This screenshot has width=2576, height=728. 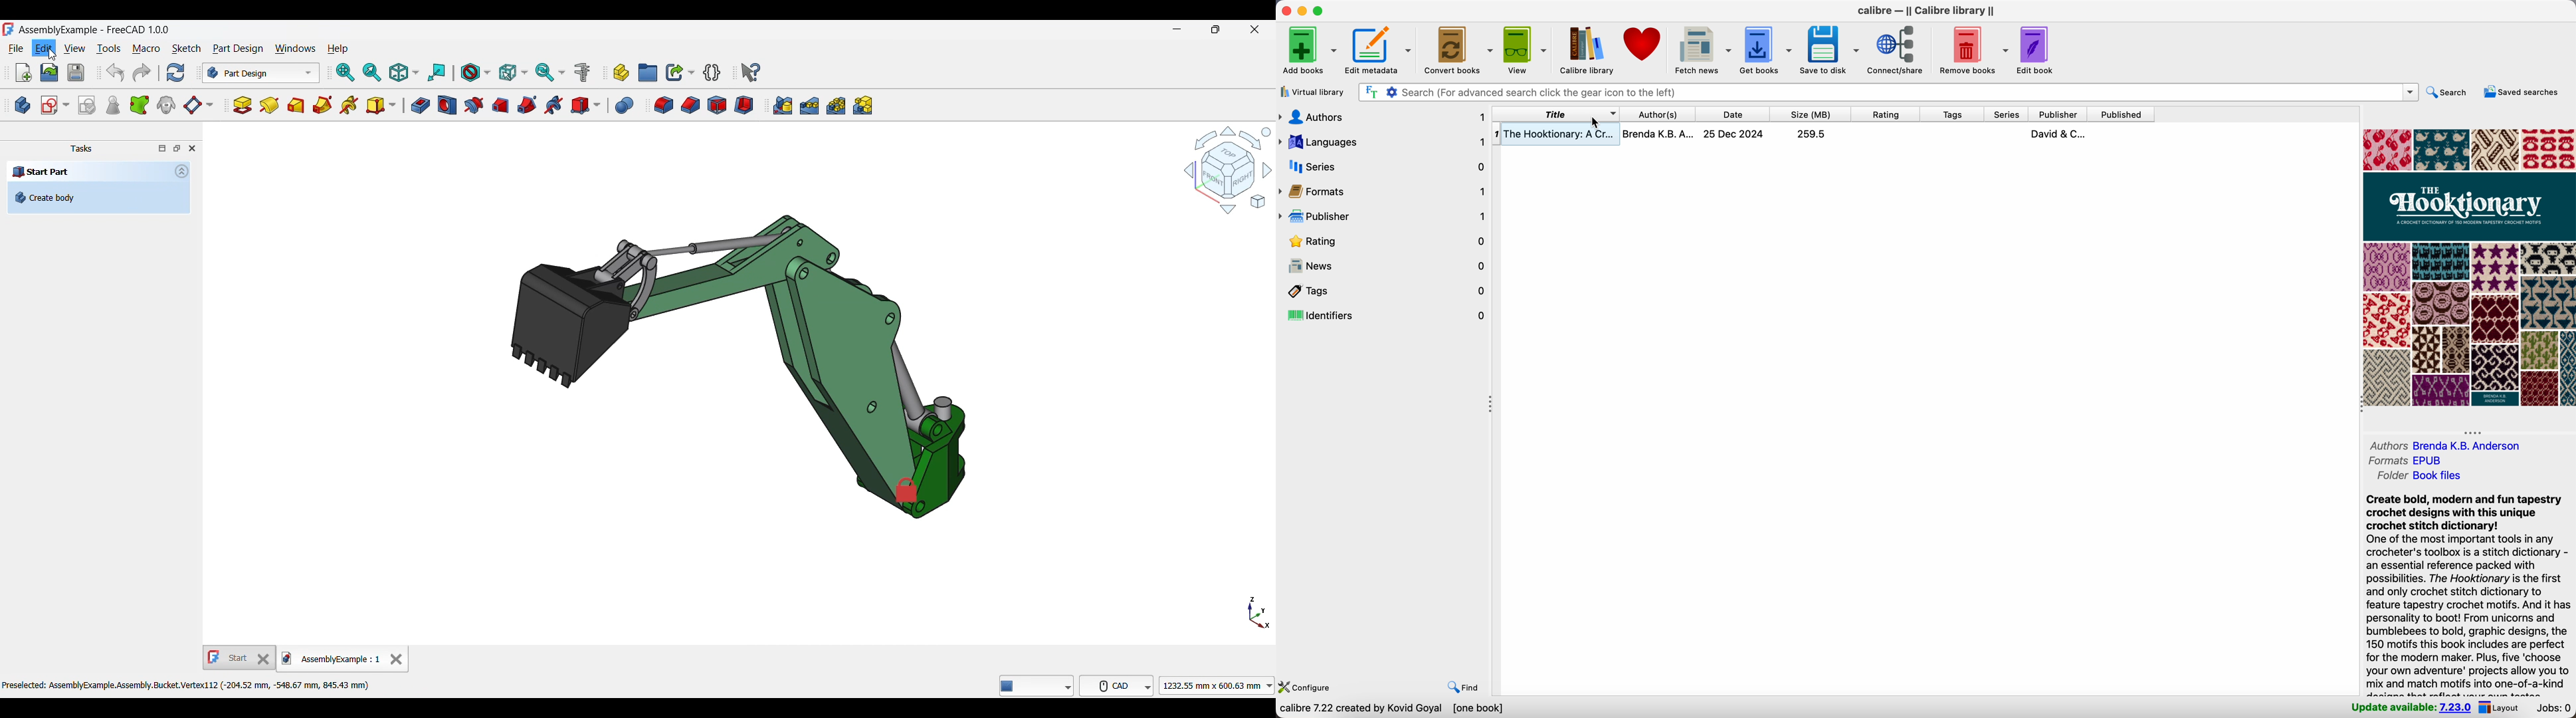 I want to click on Selection filter options, so click(x=513, y=72).